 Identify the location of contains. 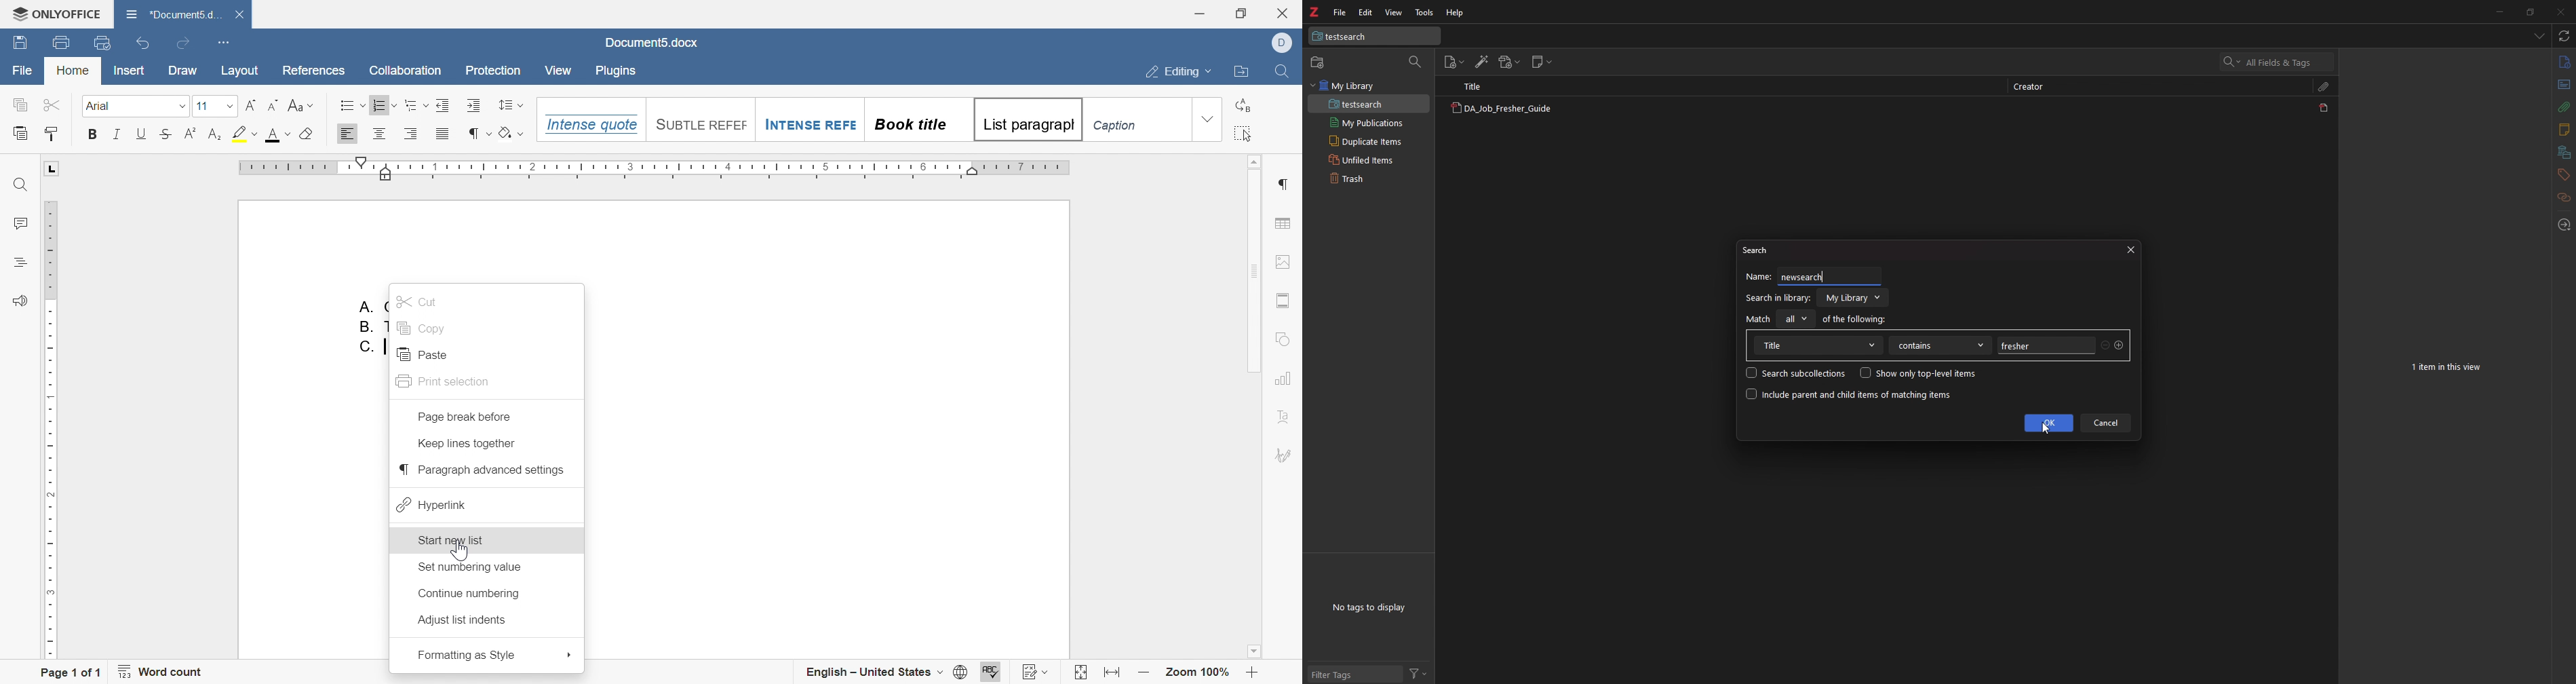
(1941, 345).